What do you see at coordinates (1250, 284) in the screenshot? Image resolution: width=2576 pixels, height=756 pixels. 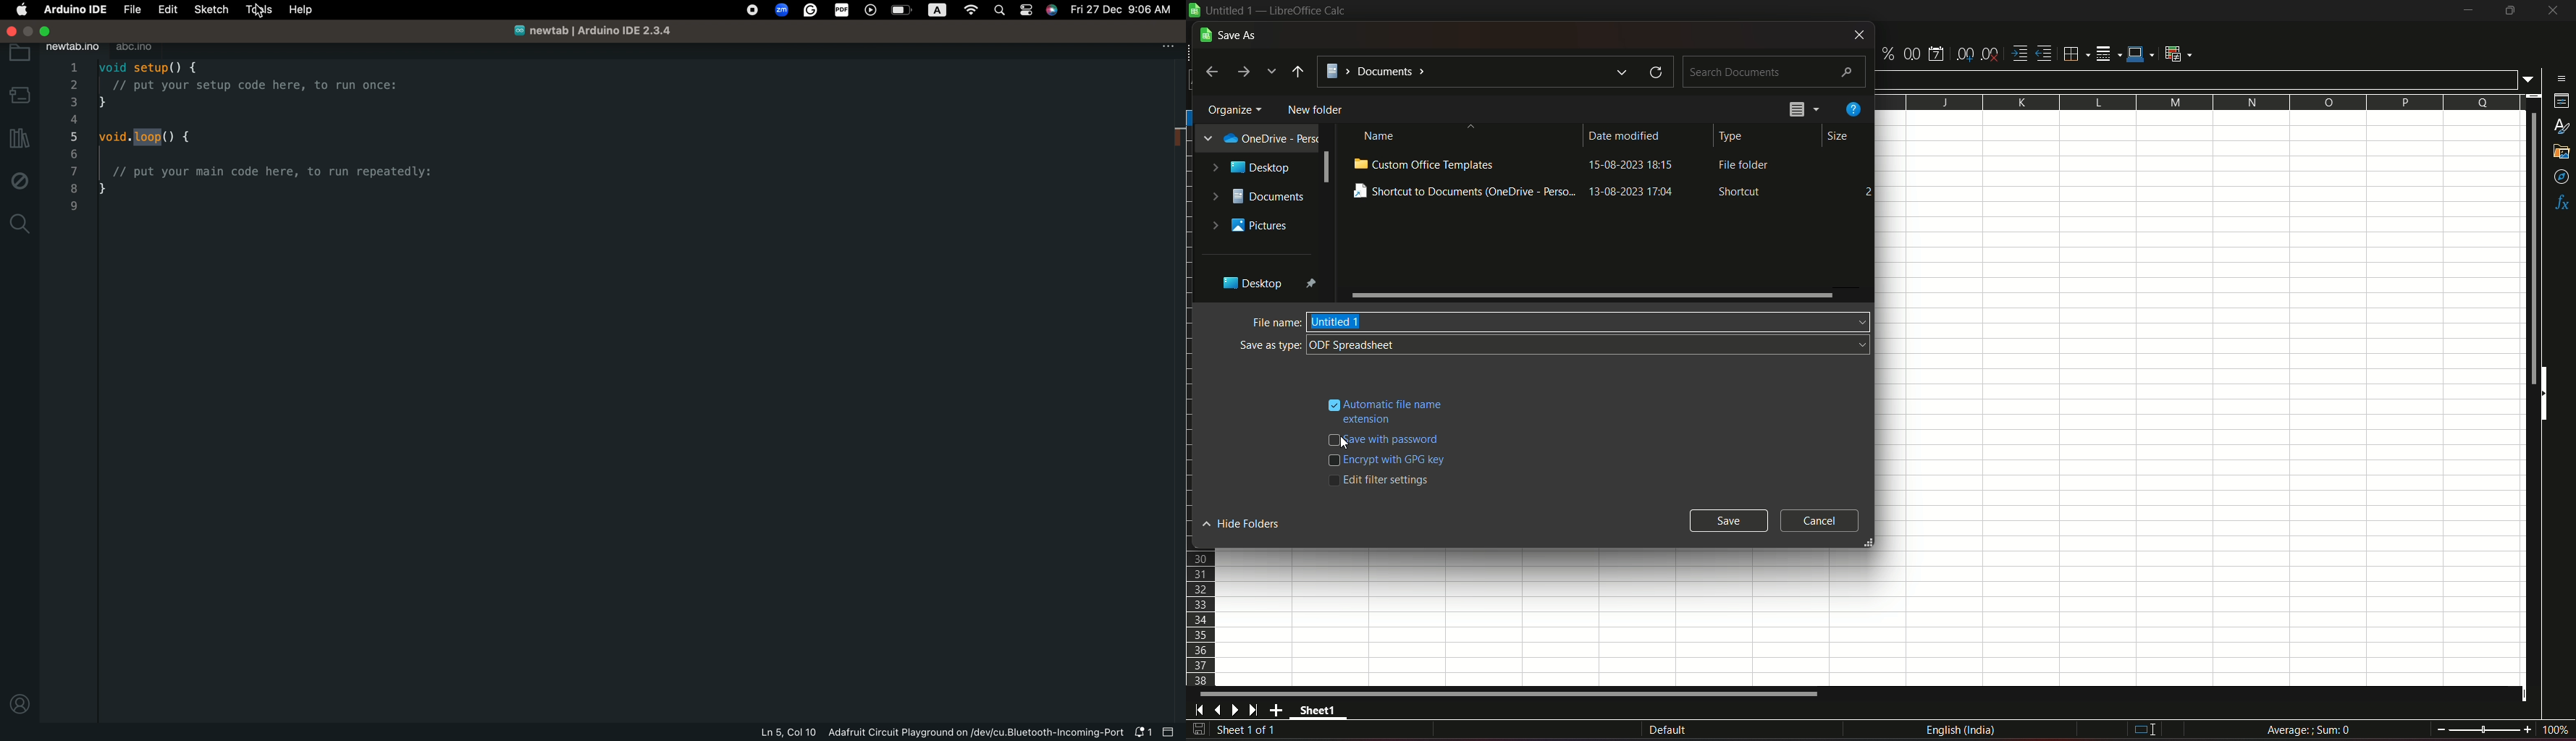 I see `desktop` at bounding box center [1250, 284].